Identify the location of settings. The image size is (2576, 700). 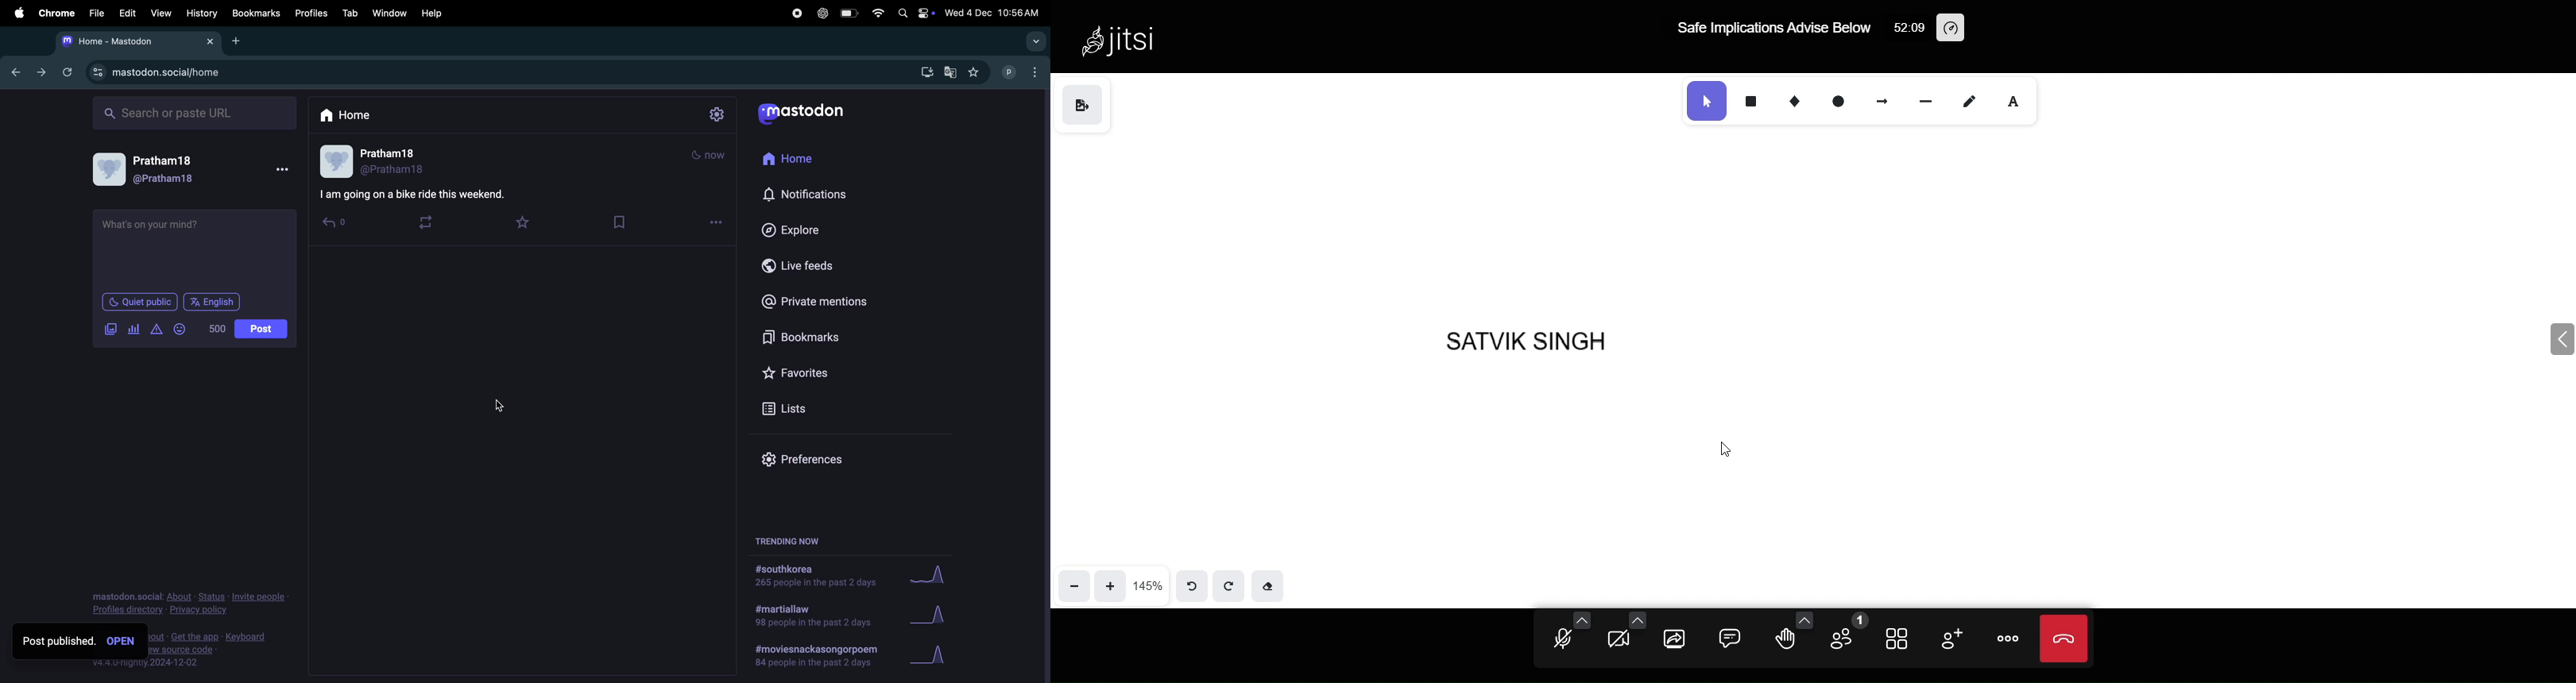
(717, 116).